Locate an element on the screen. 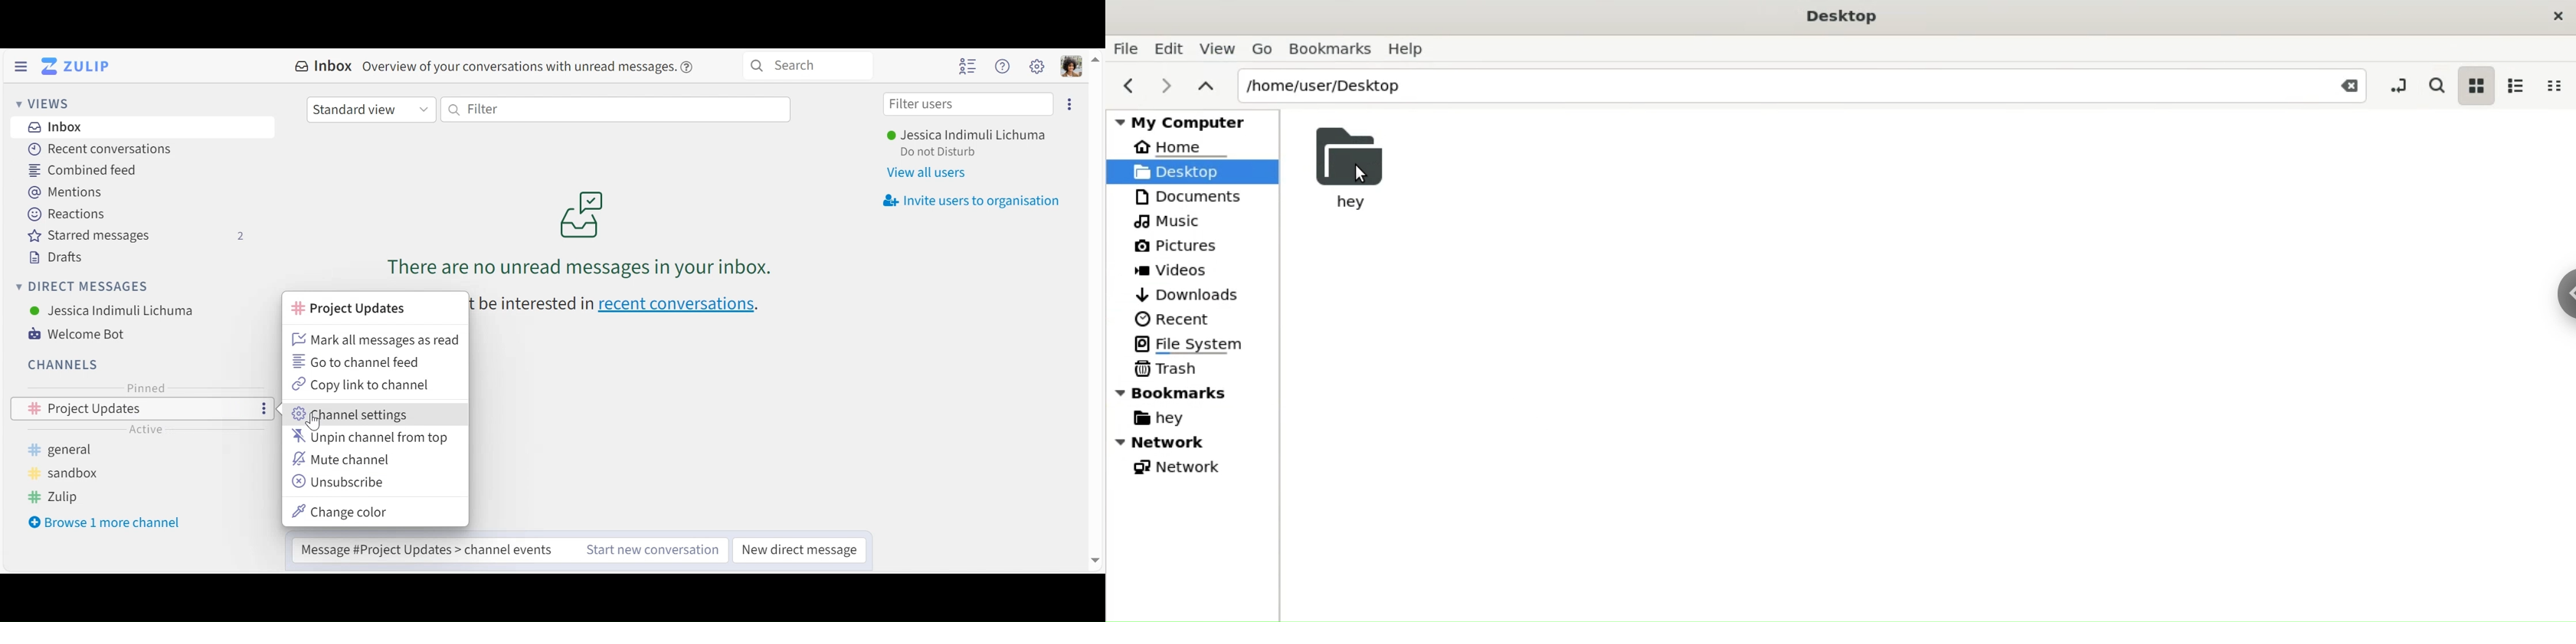  Unsubscribe is located at coordinates (341, 482).